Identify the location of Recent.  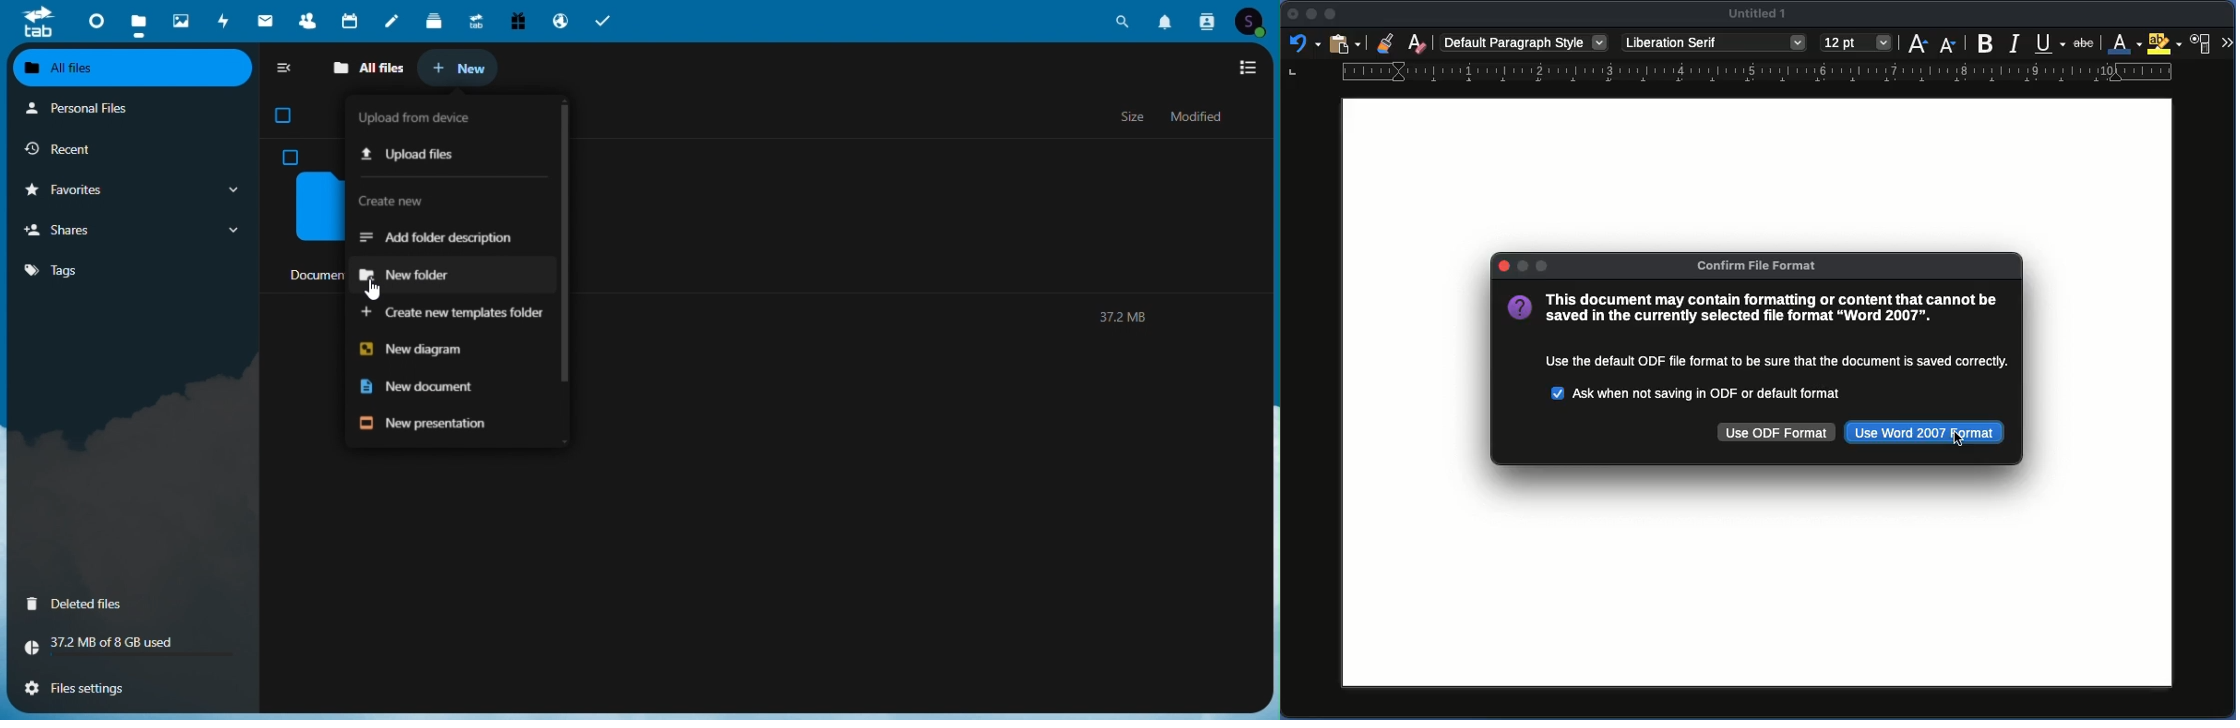
(125, 152).